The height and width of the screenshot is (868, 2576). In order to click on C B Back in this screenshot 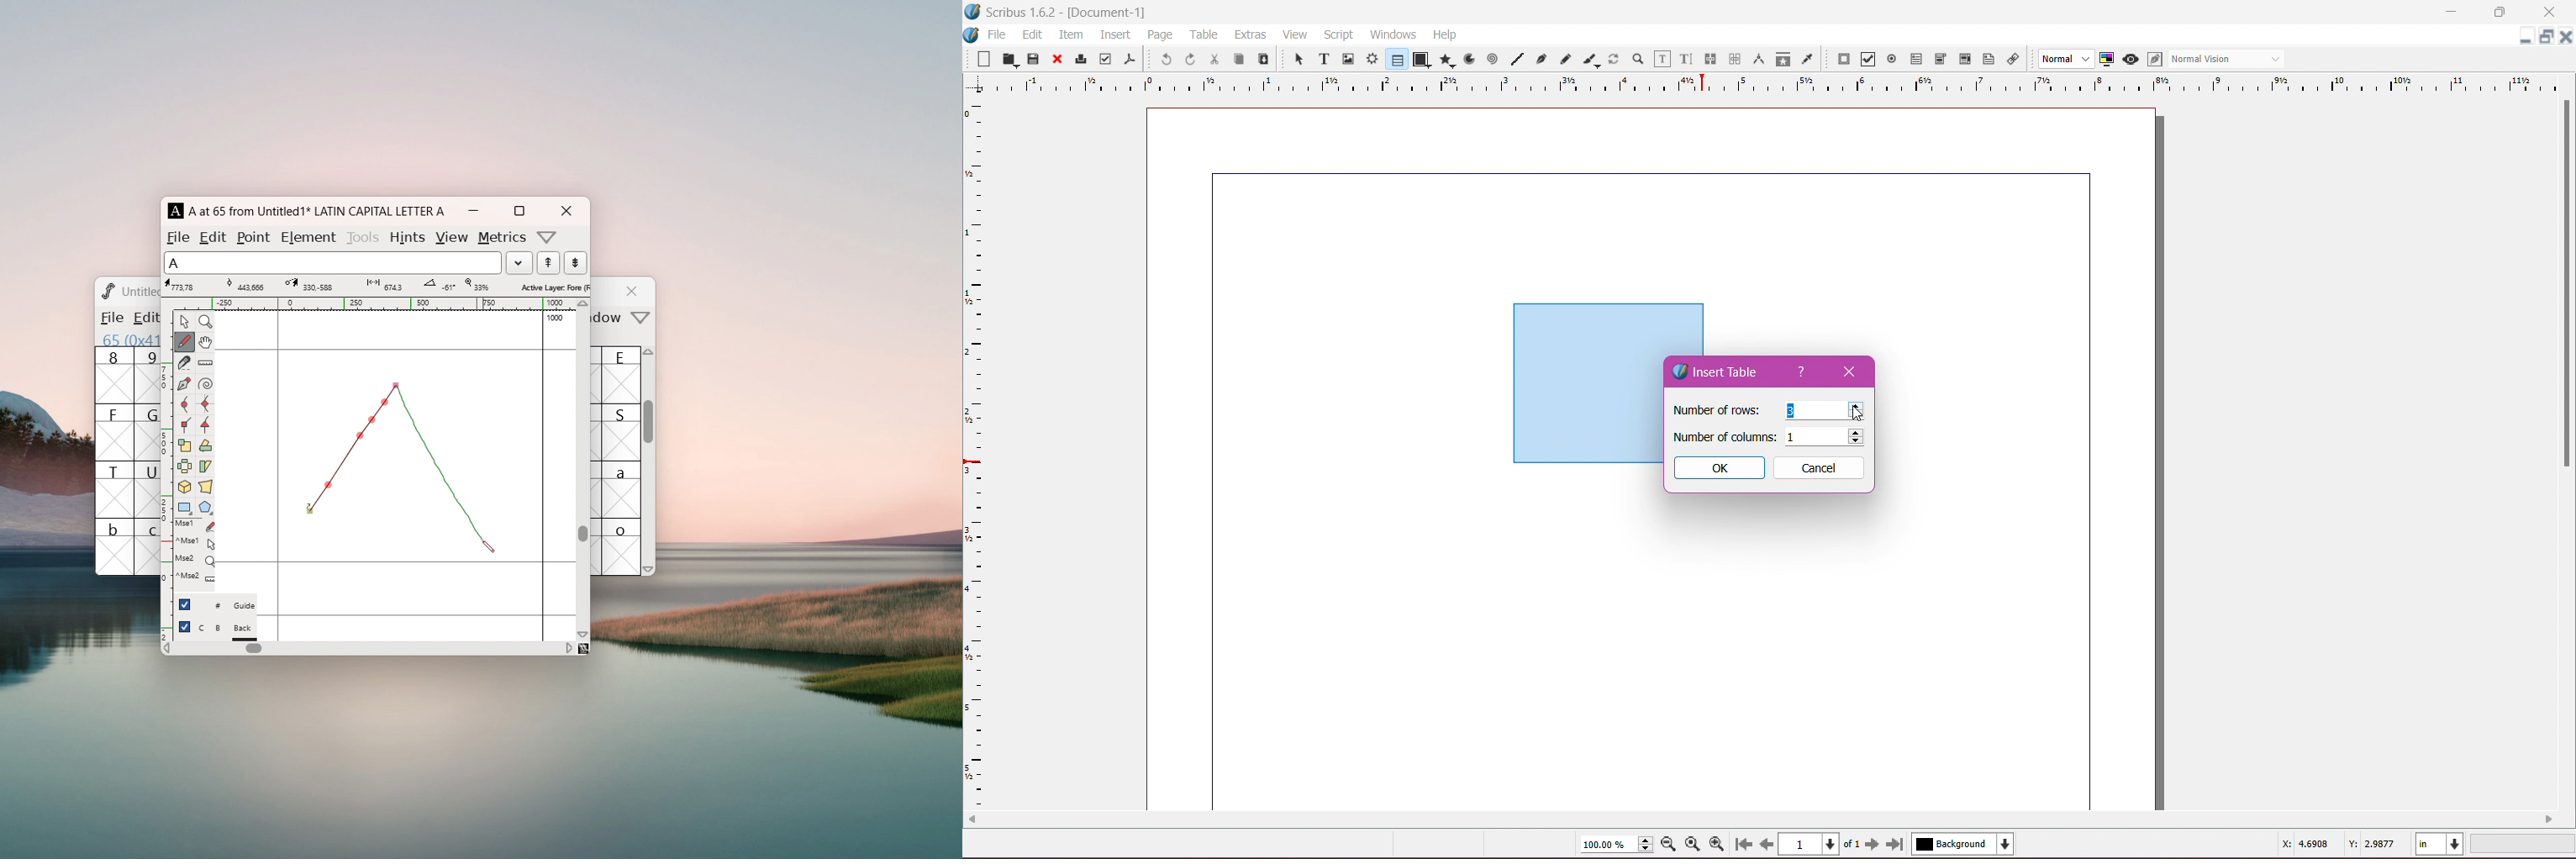, I will do `click(227, 630)`.